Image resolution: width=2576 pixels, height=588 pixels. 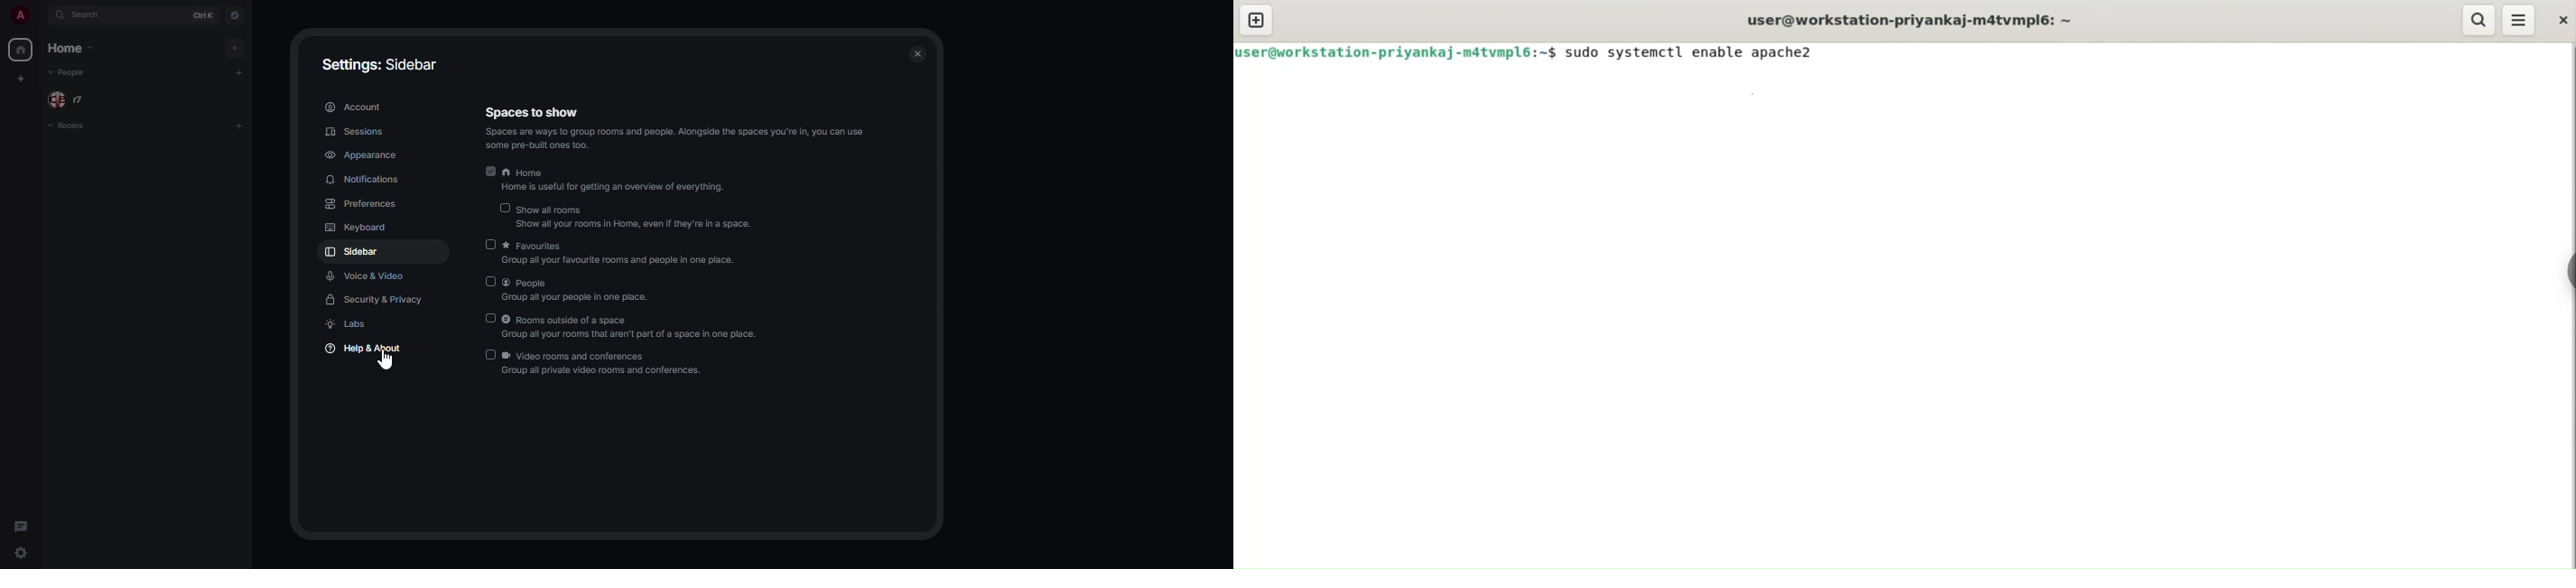 I want to click on navigator, so click(x=234, y=13).